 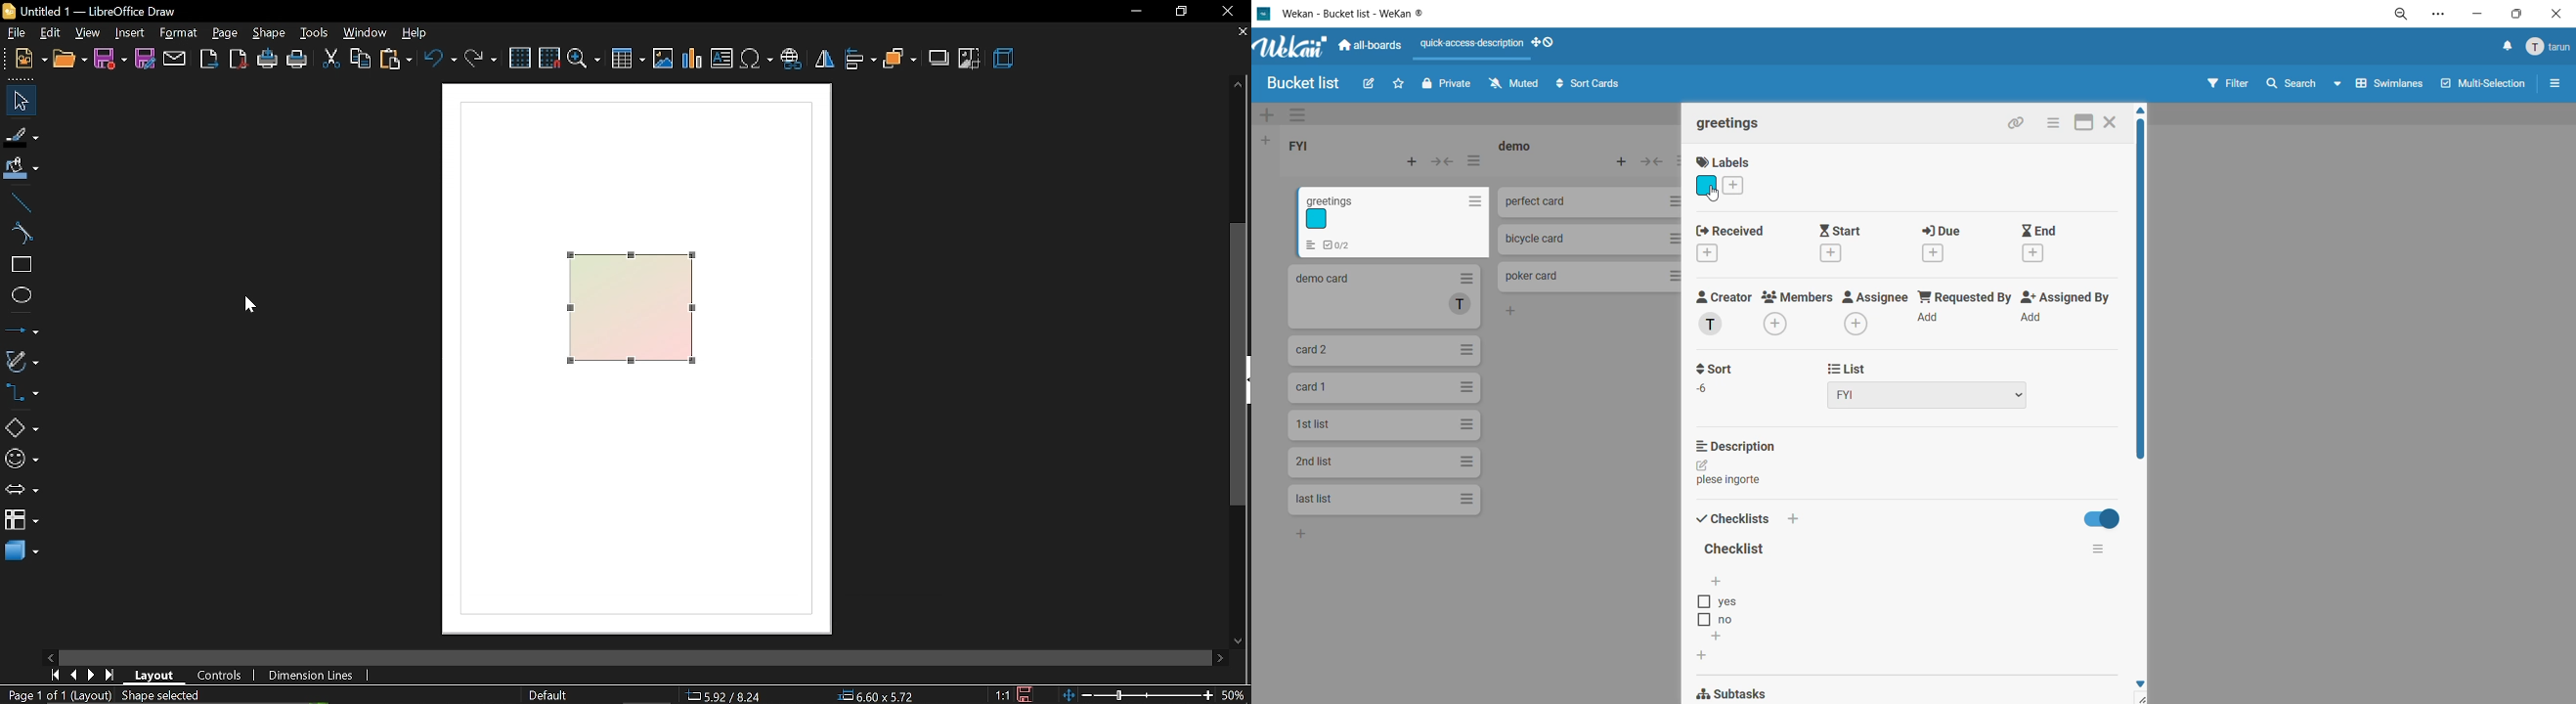 I want to click on menu, so click(x=2549, y=48).